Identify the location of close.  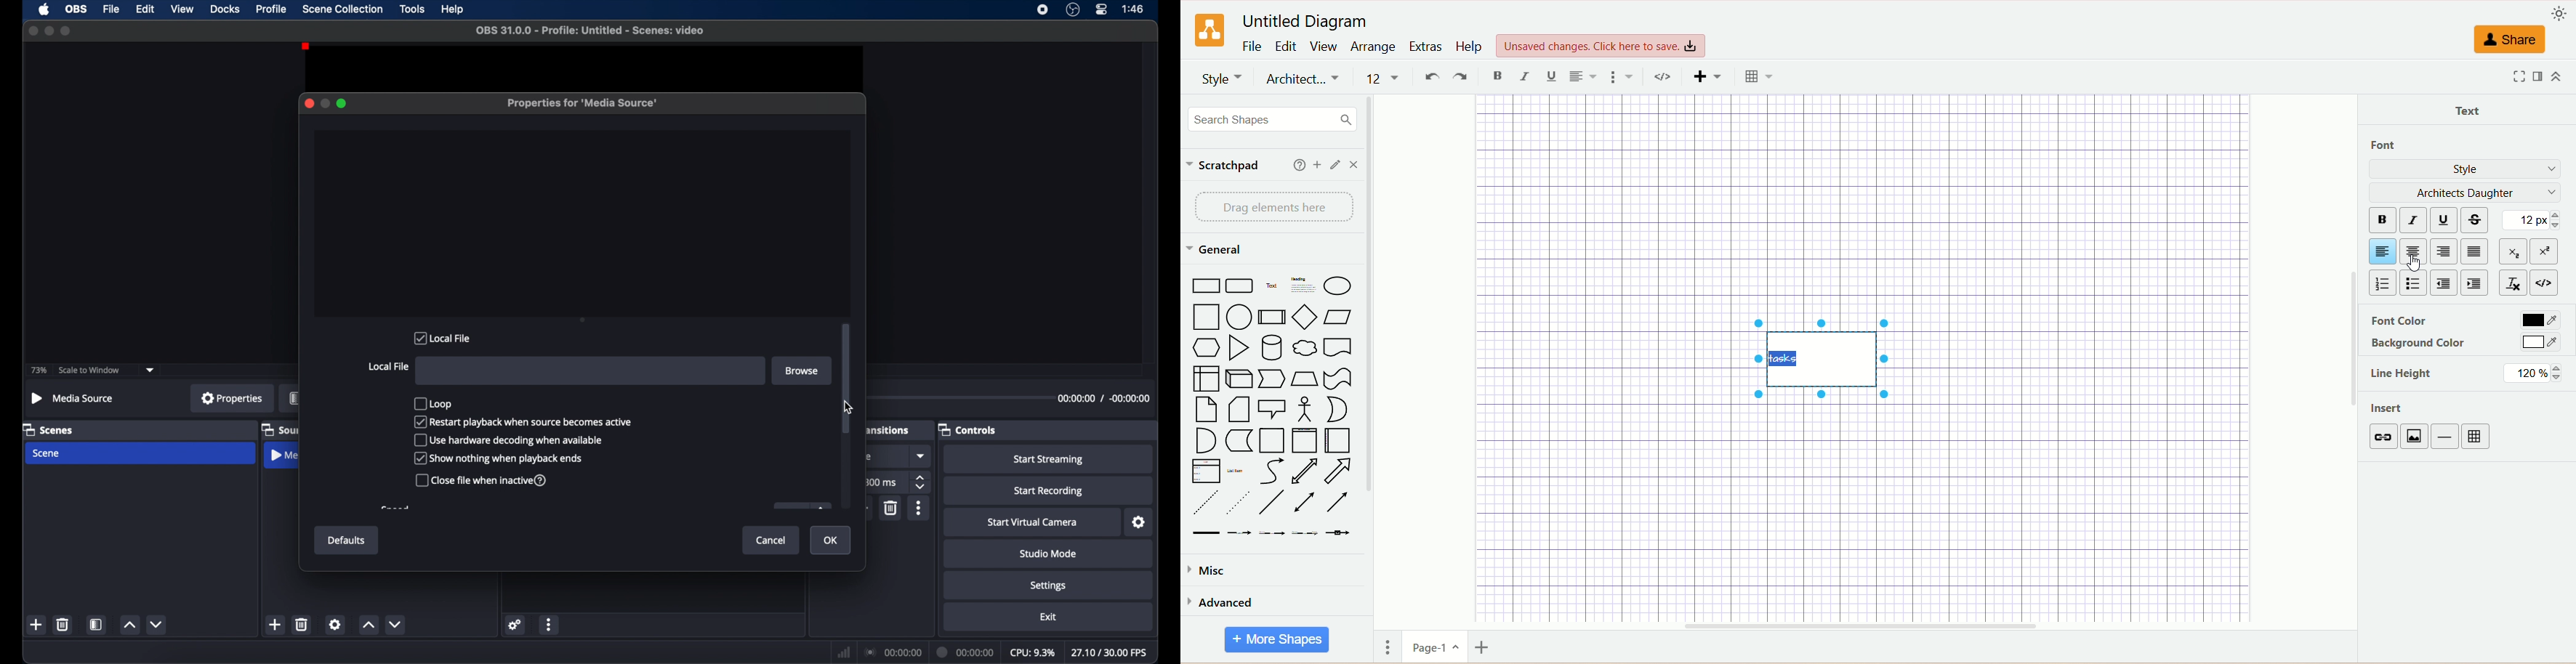
(33, 31).